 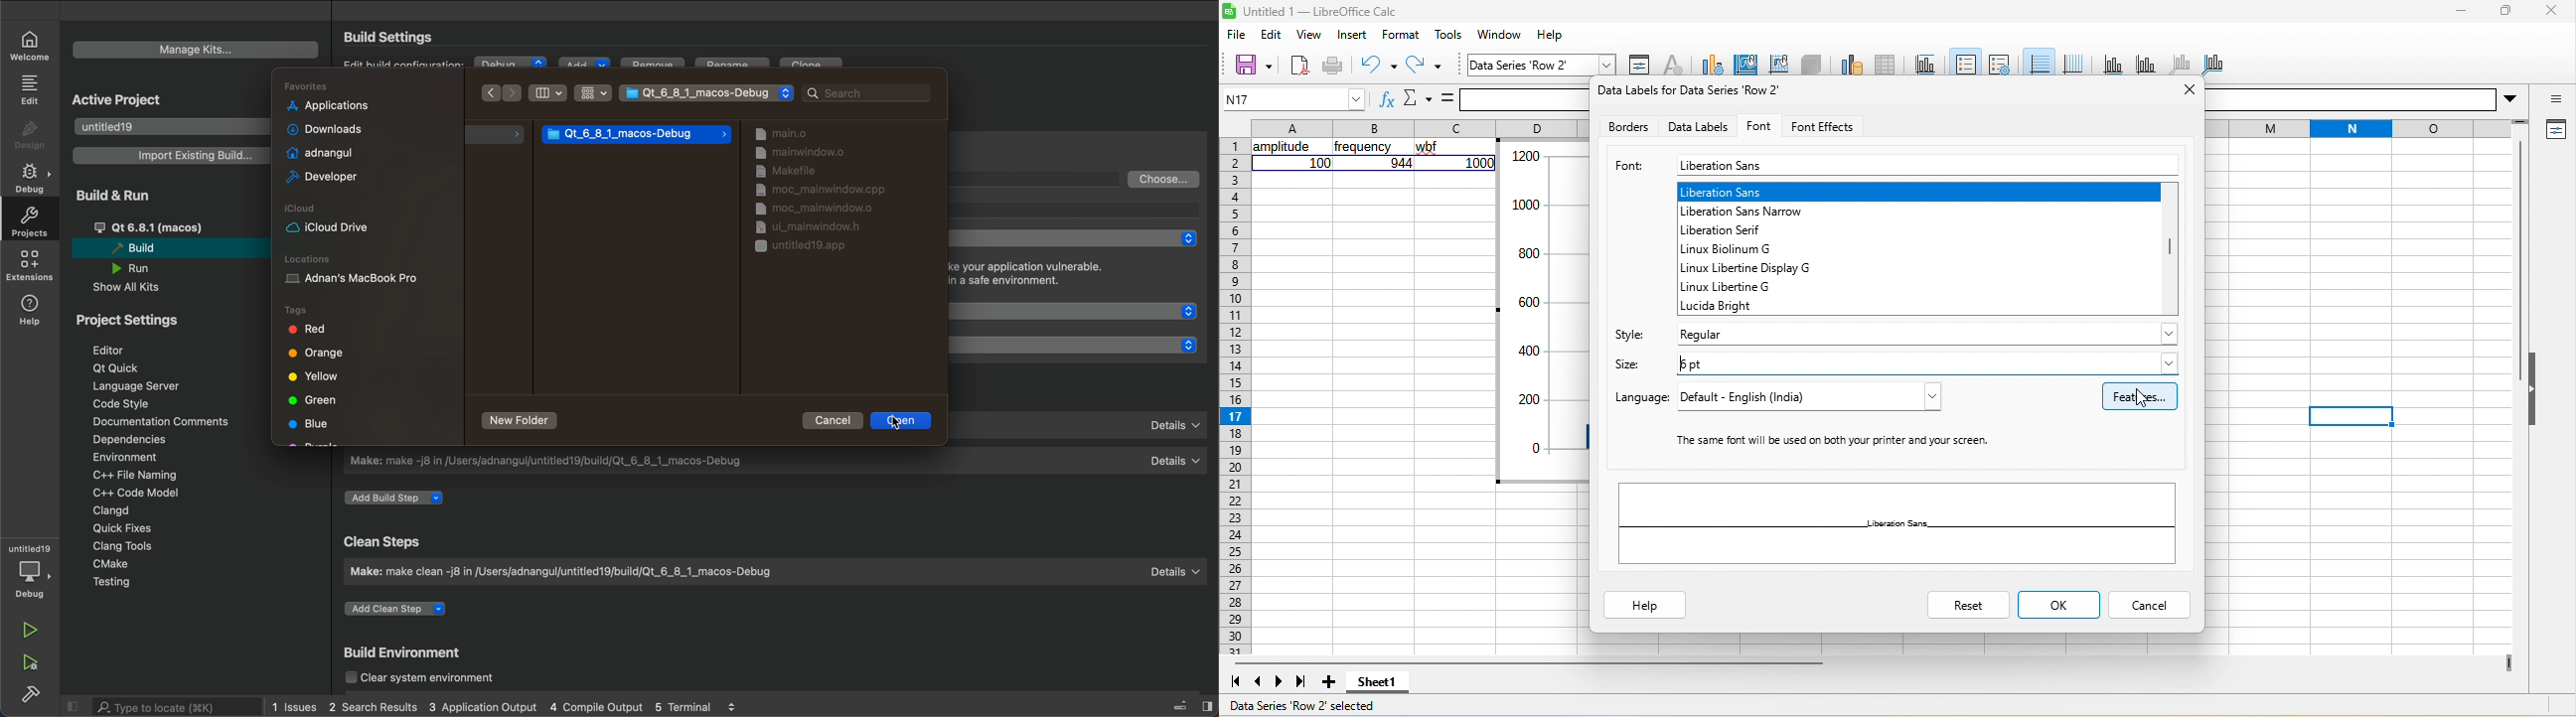 I want to click on remove, so click(x=652, y=67).